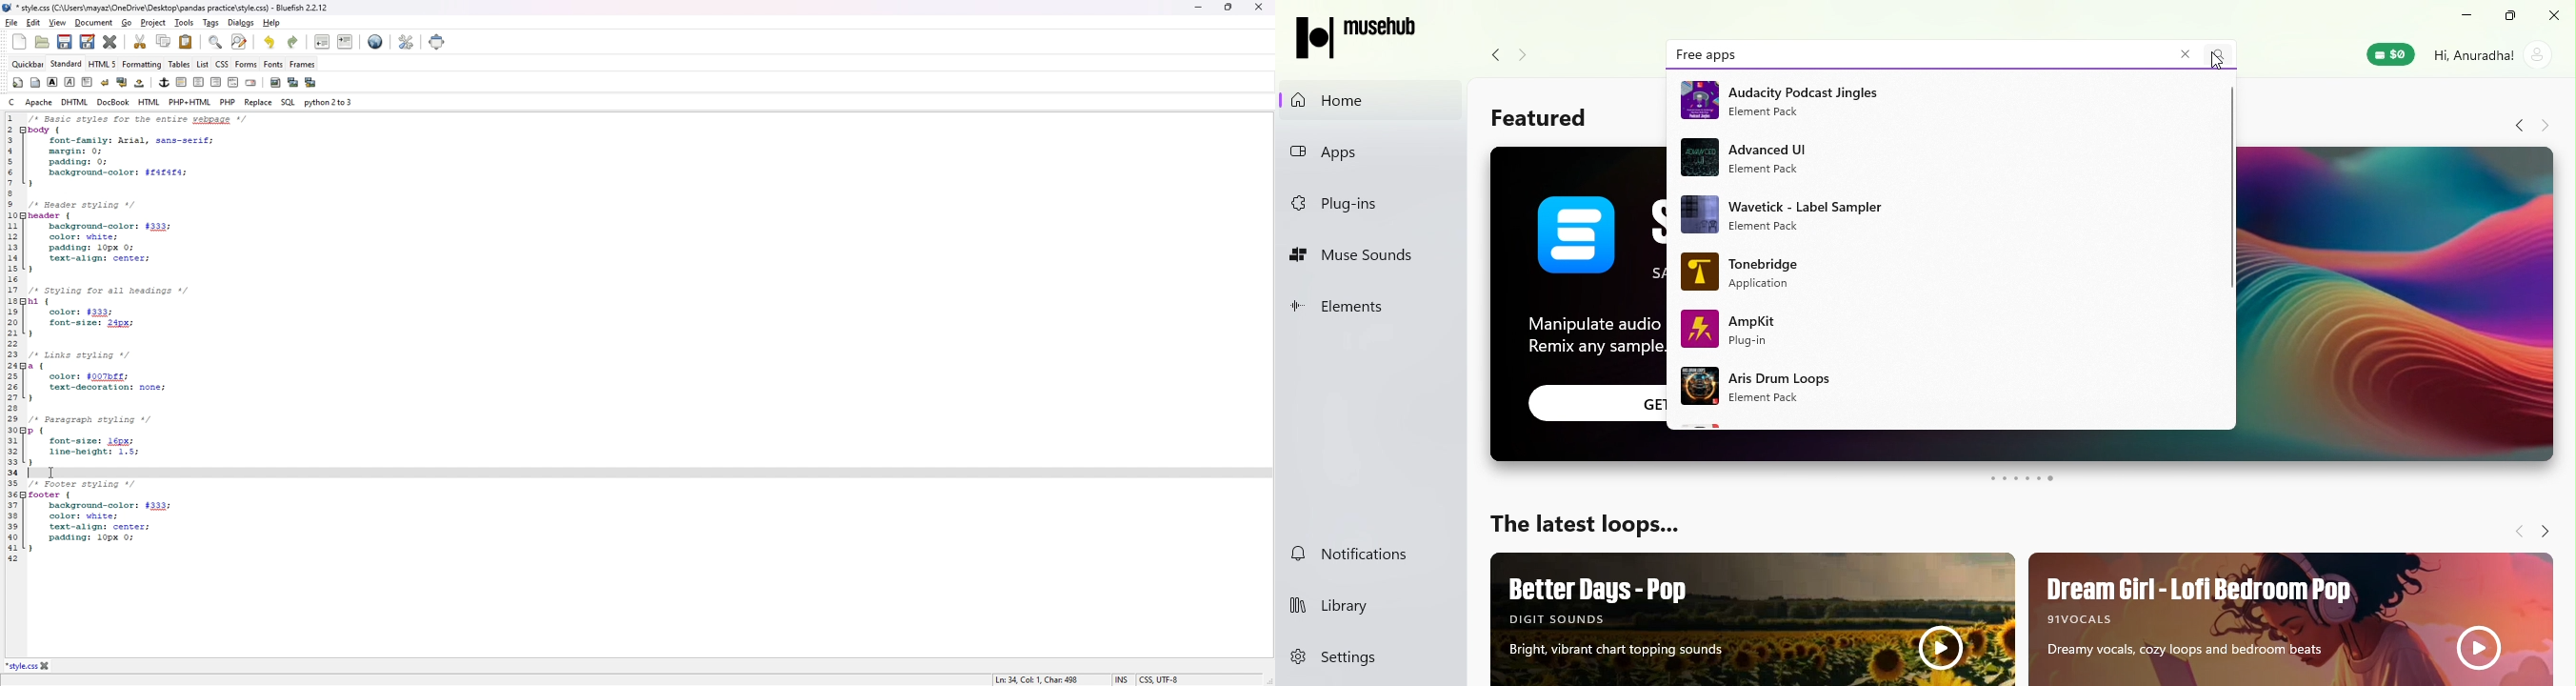  What do you see at coordinates (28, 64) in the screenshot?
I see `quickbar` at bounding box center [28, 64].